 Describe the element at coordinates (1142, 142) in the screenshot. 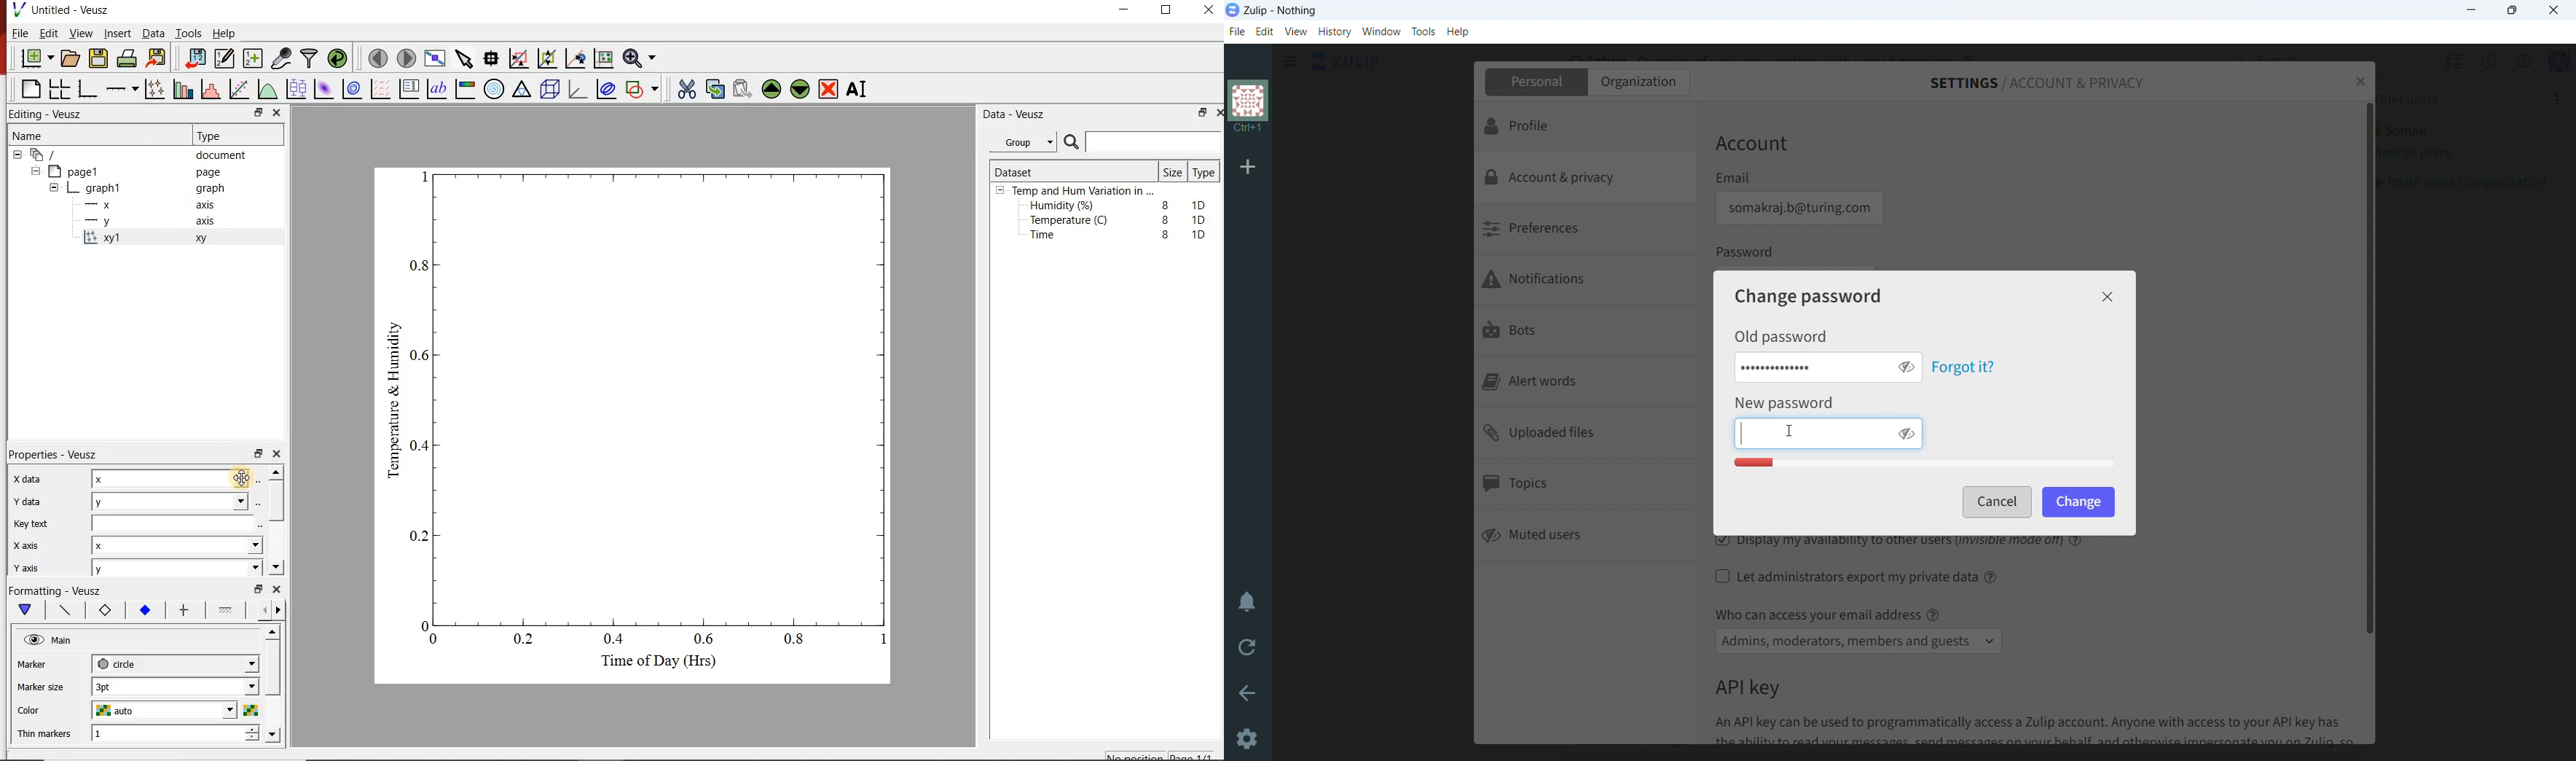

I see `Search bar` at that location.